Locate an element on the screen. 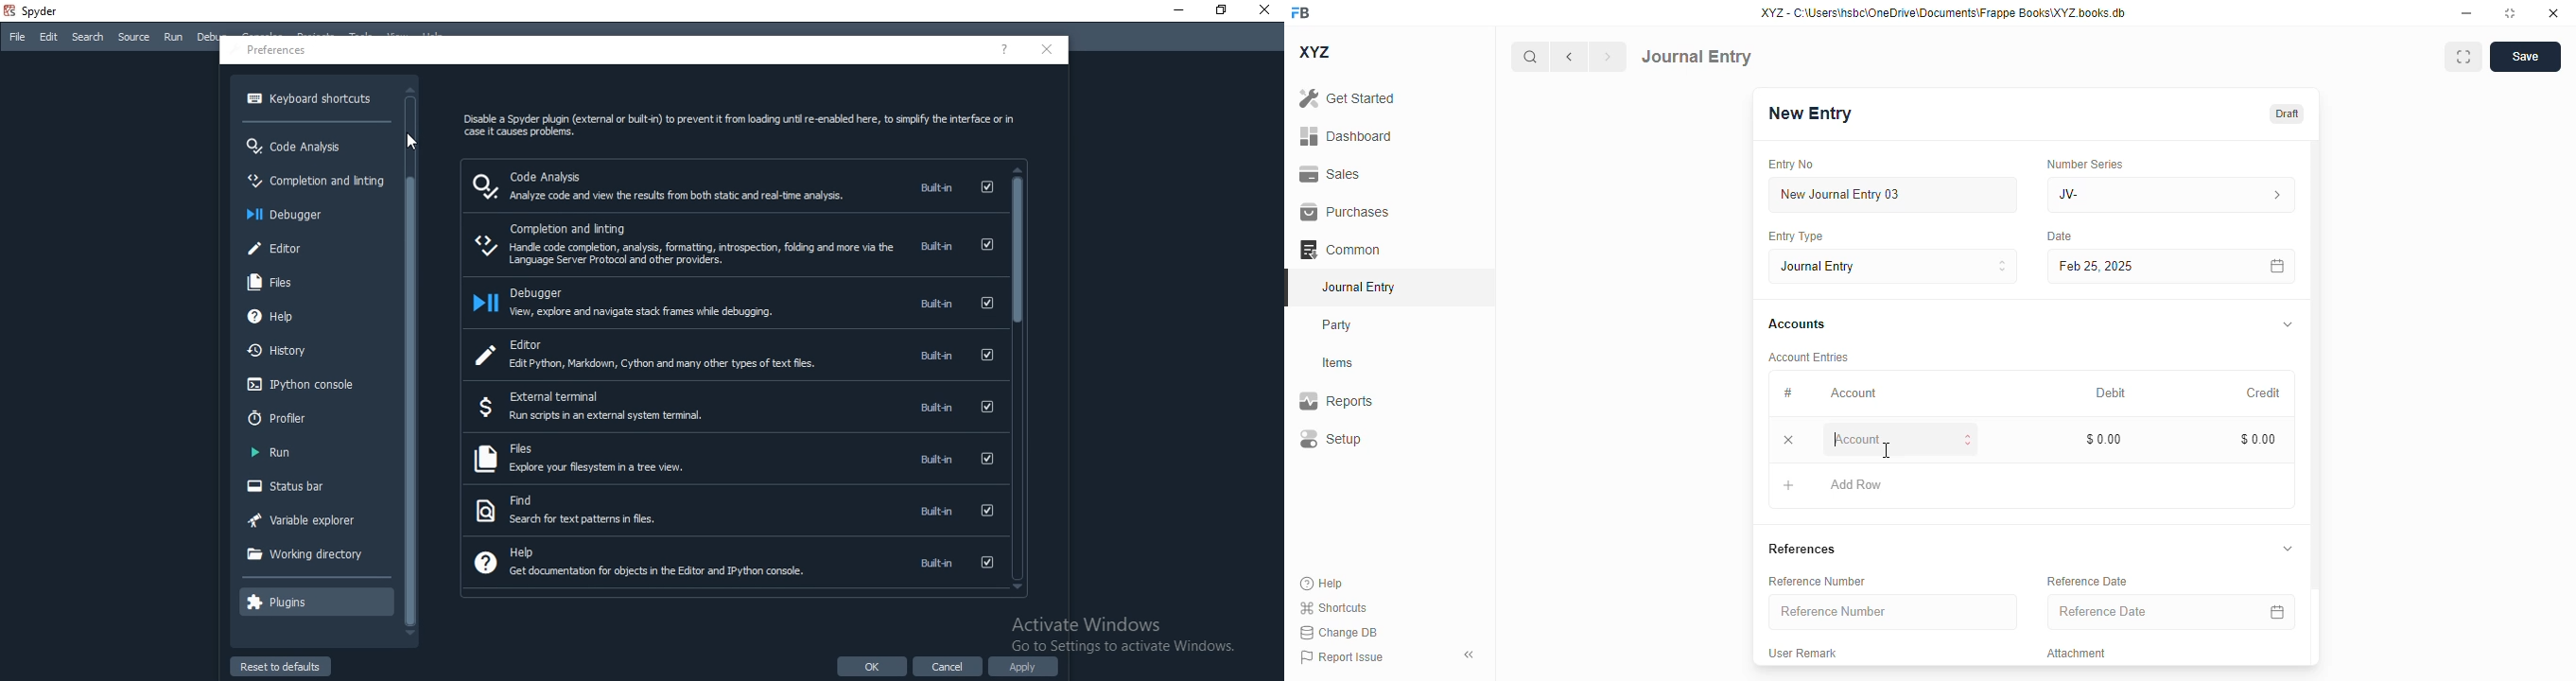 This screenshot has width=2576, height=700. party is located at coordinates (1337, 325).